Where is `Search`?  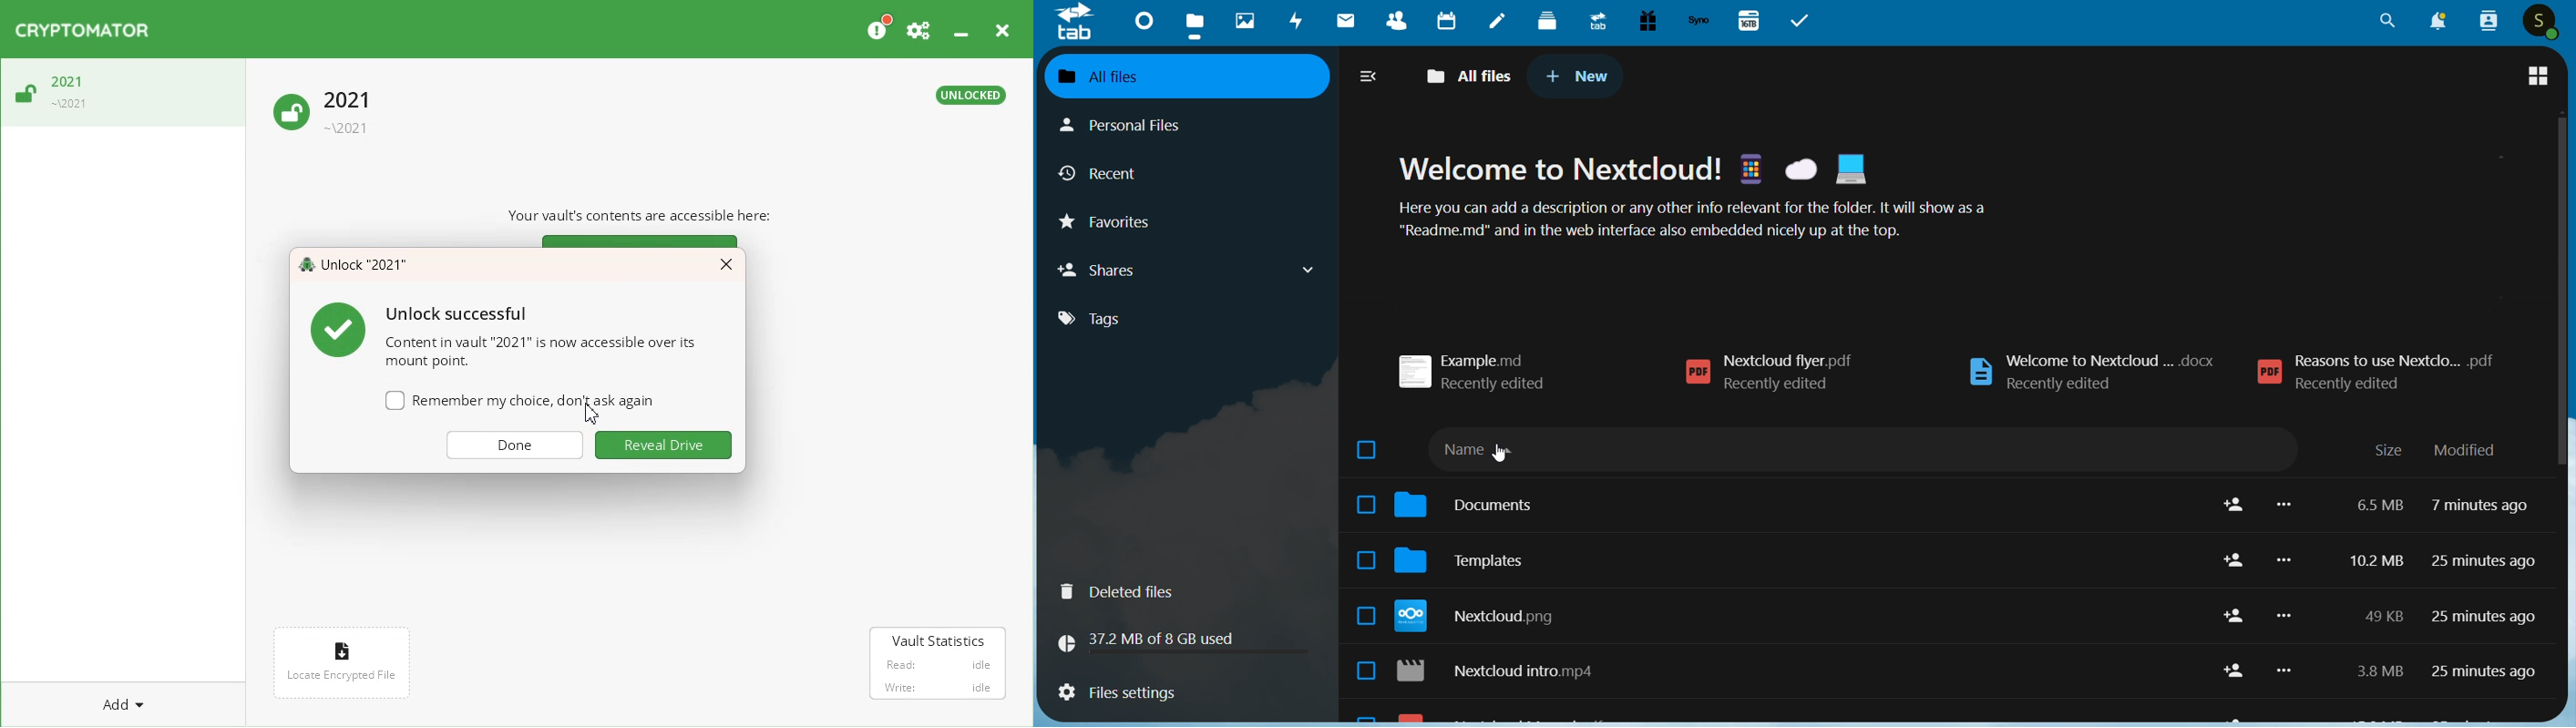 Search is located at coordinates (2385, 20).